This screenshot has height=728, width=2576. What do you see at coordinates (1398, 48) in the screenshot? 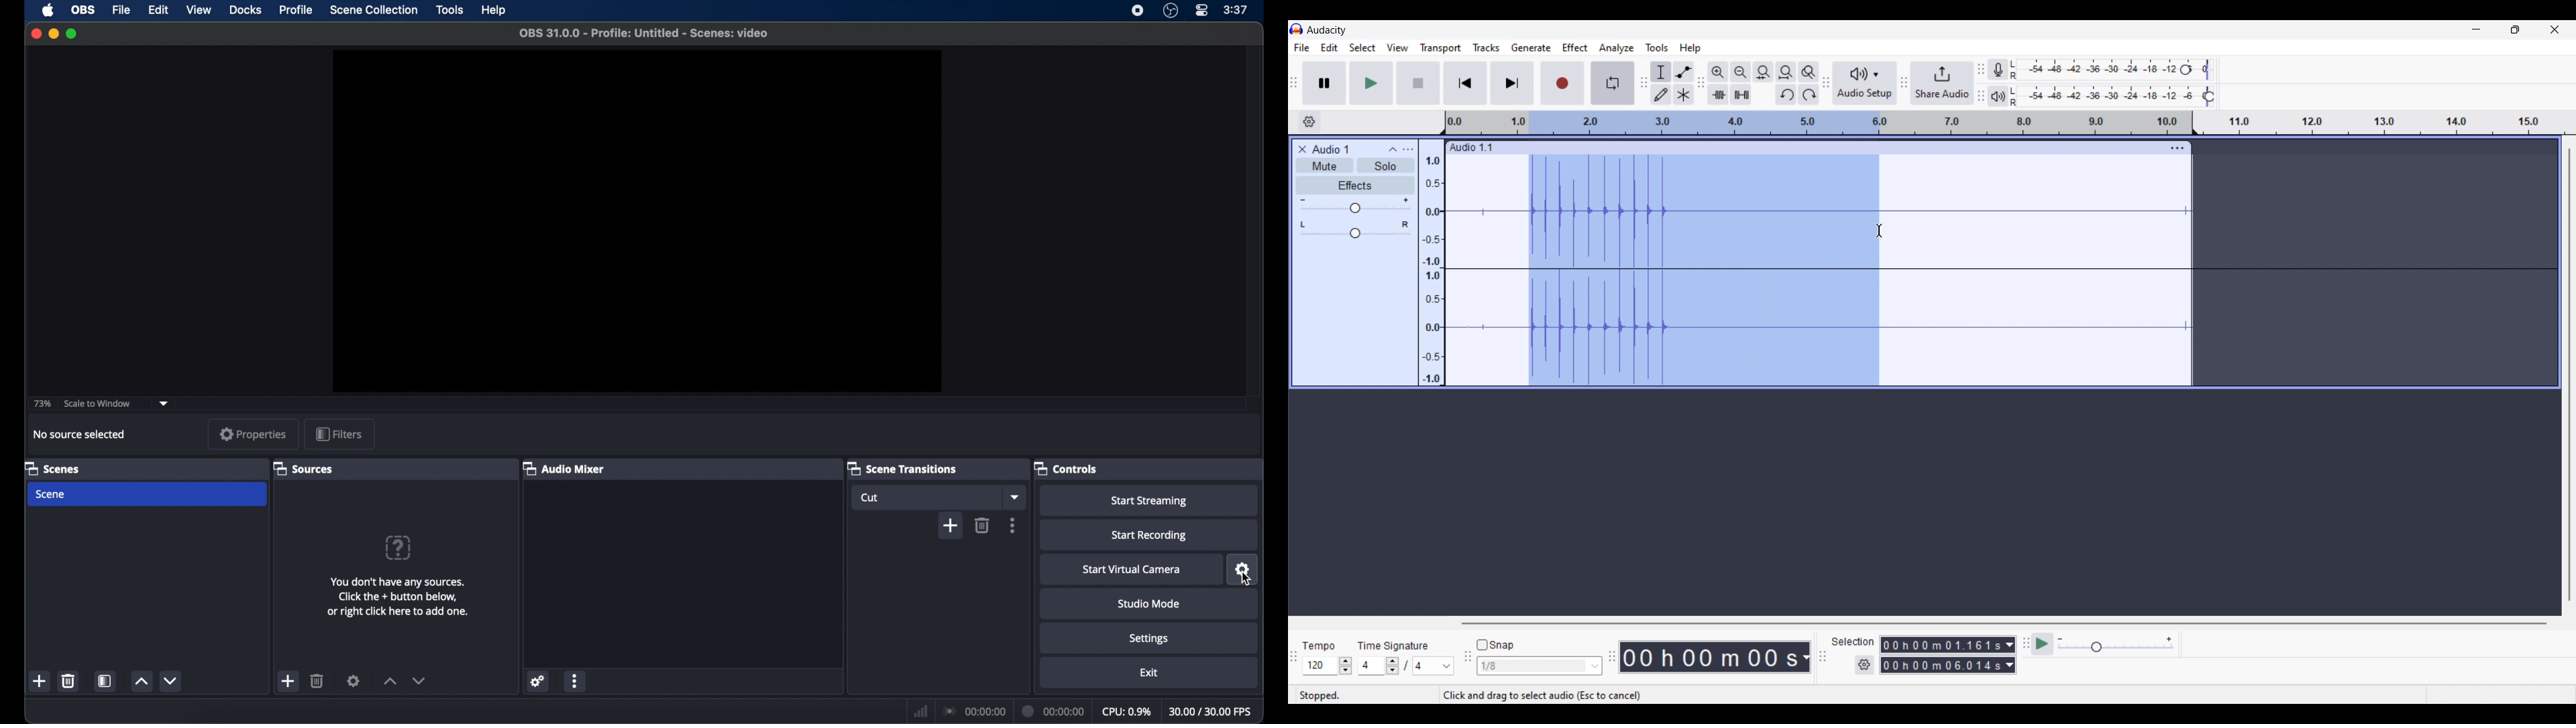
I see `View menu` at bounding box center [1398, 48].